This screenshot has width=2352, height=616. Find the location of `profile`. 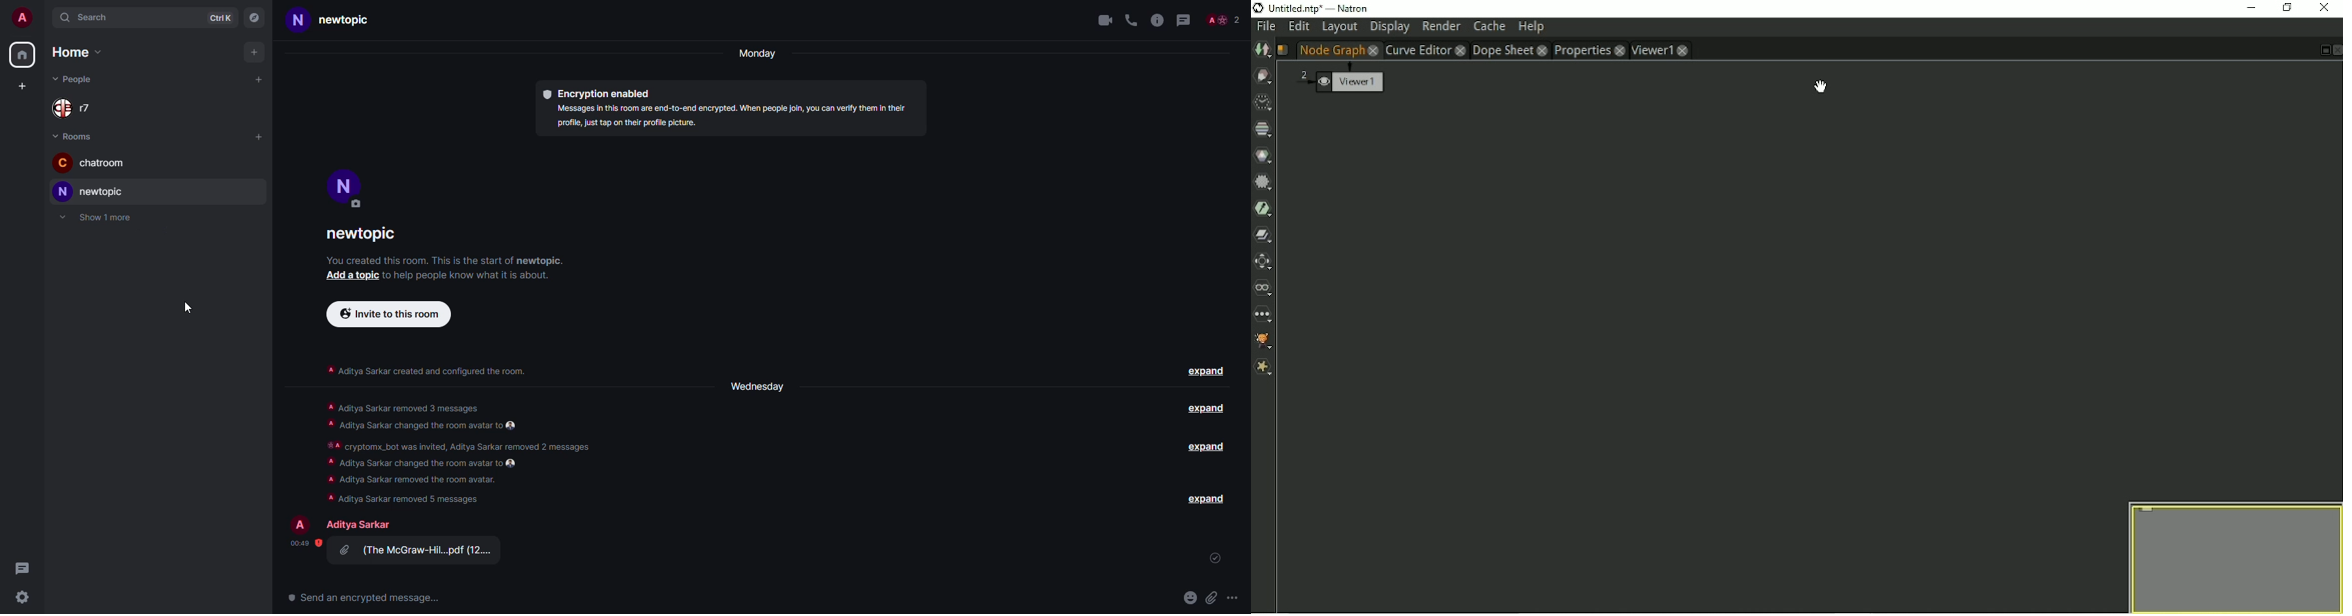

profile is located at coordinates (345, 188).